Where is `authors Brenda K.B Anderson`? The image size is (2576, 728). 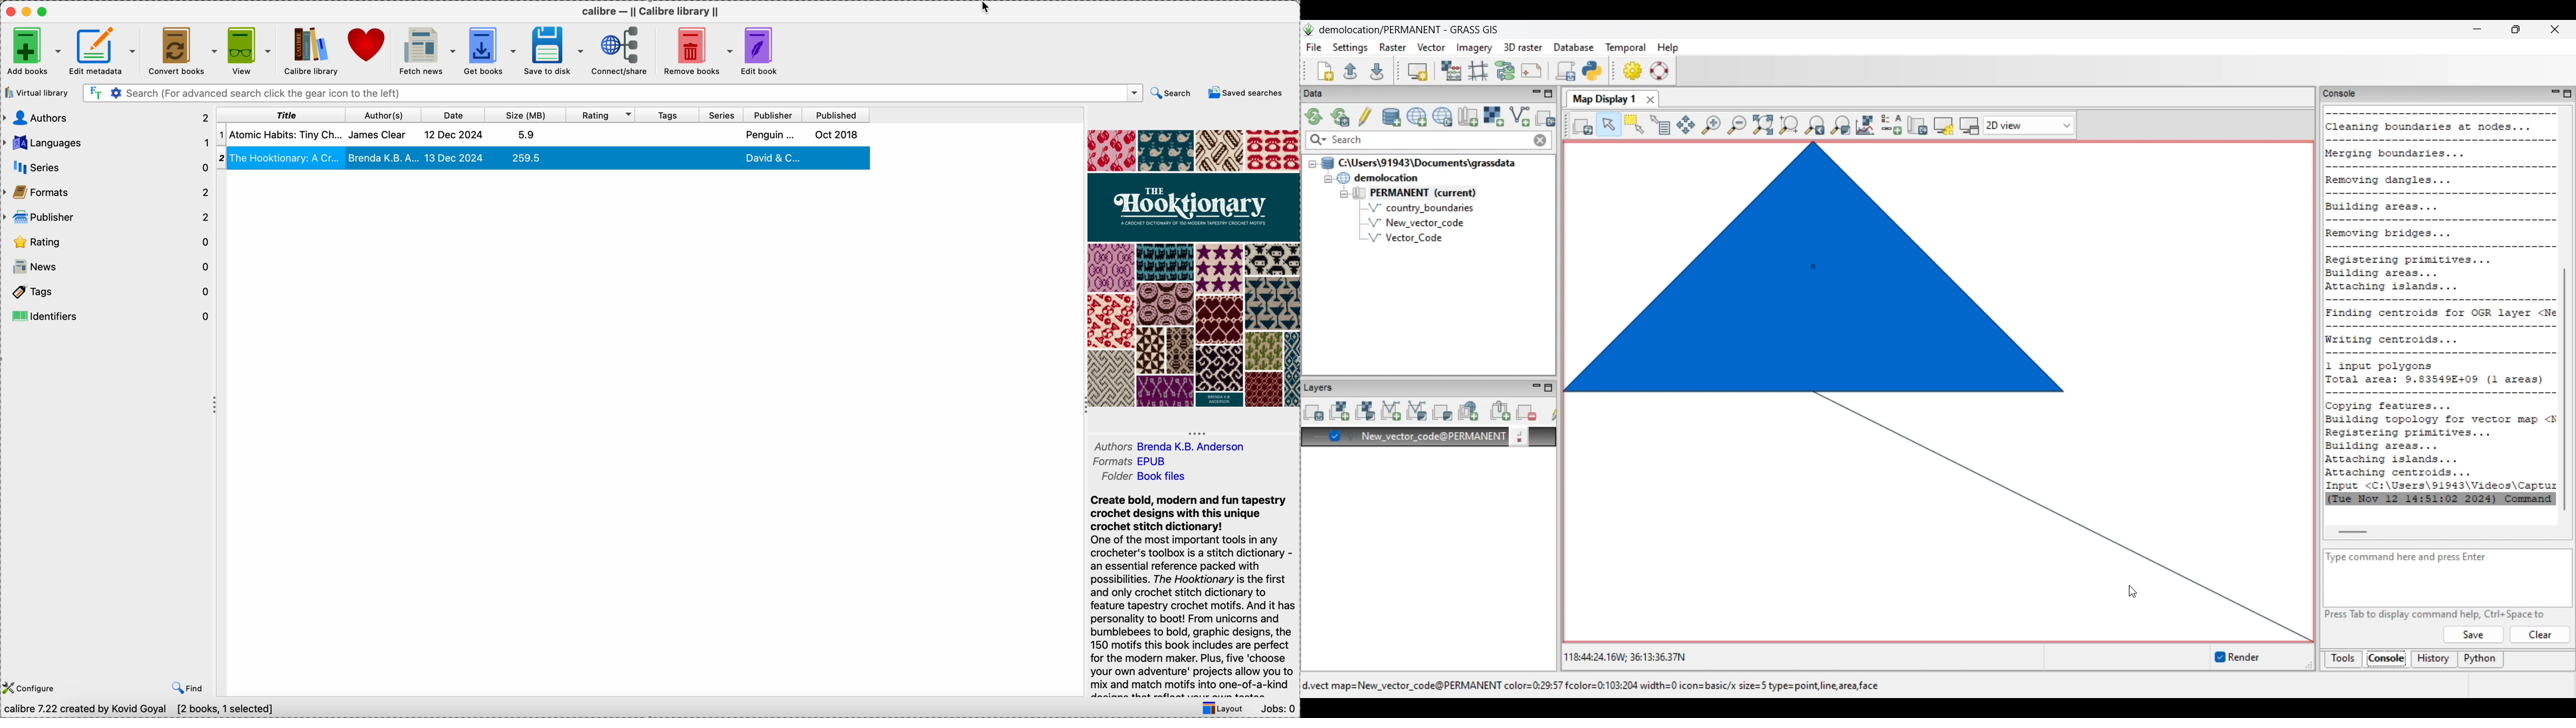
authors Brenda K.B Anderson is located at coordinates (1167, 446).